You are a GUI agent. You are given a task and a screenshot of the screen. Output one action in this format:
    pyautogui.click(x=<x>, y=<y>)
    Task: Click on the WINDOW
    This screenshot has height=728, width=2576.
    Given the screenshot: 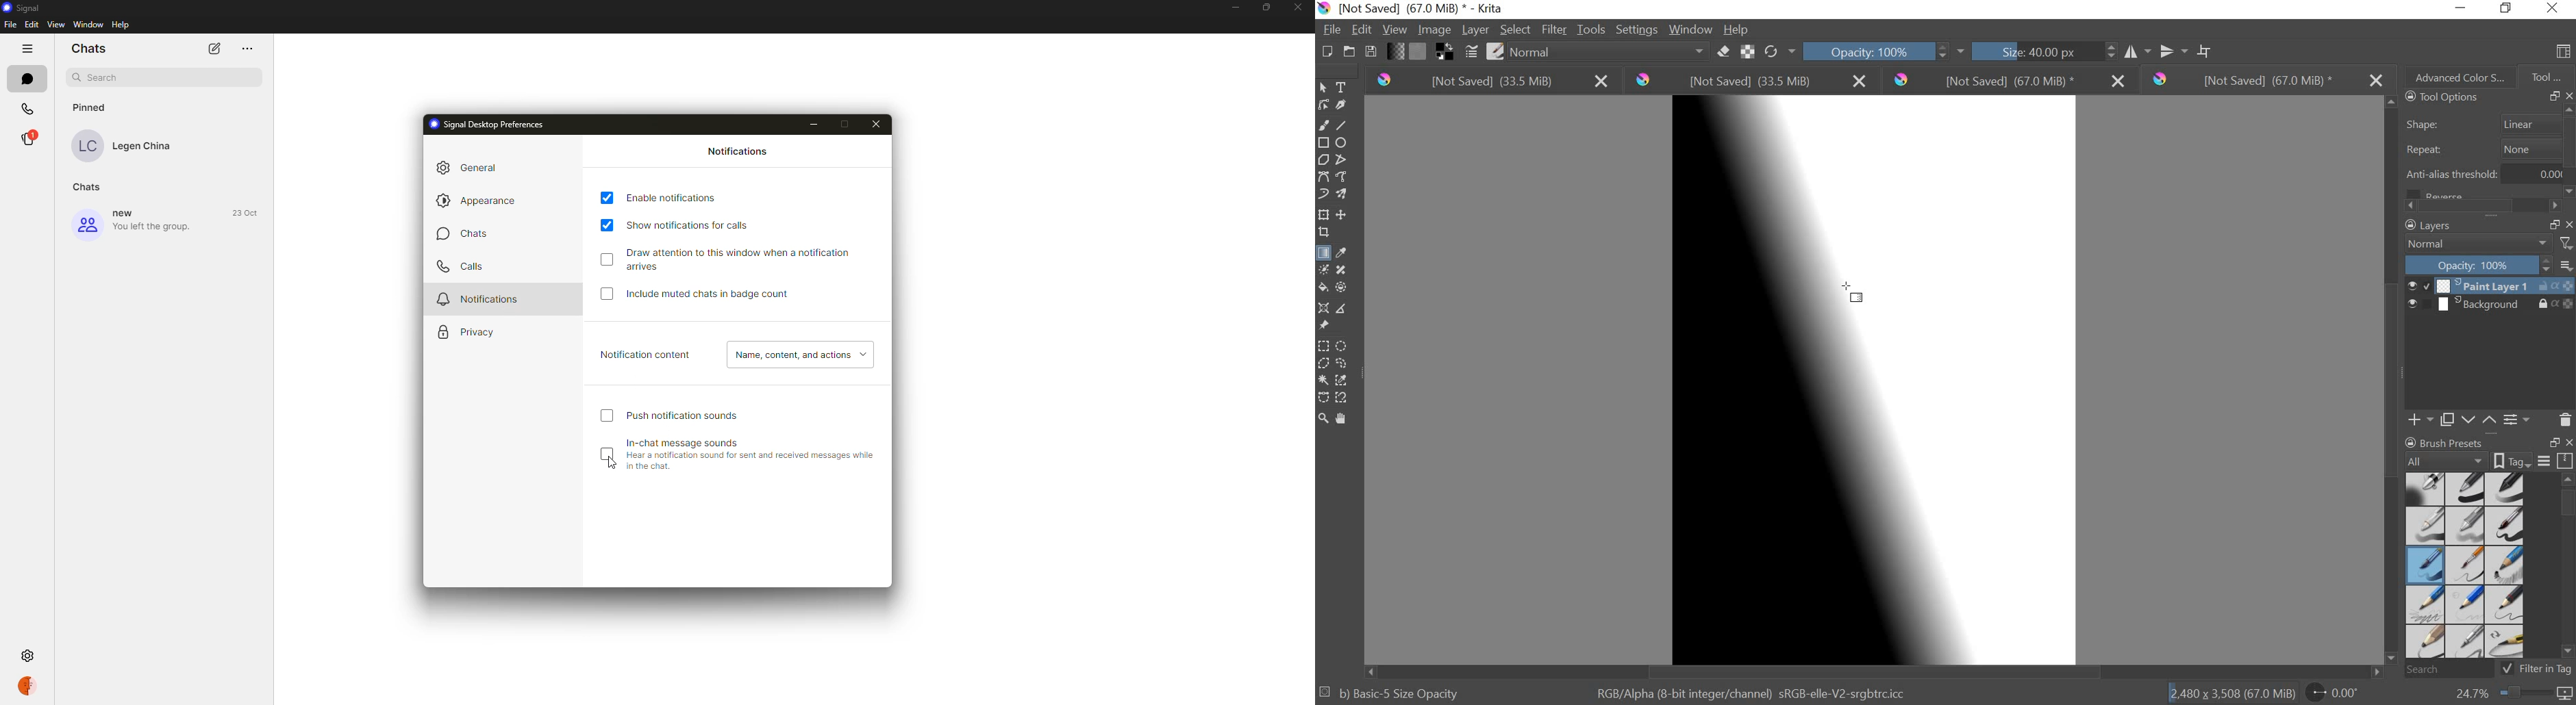 What is the action you would take?
    pyautogui.click(x=1690, y=30)
    